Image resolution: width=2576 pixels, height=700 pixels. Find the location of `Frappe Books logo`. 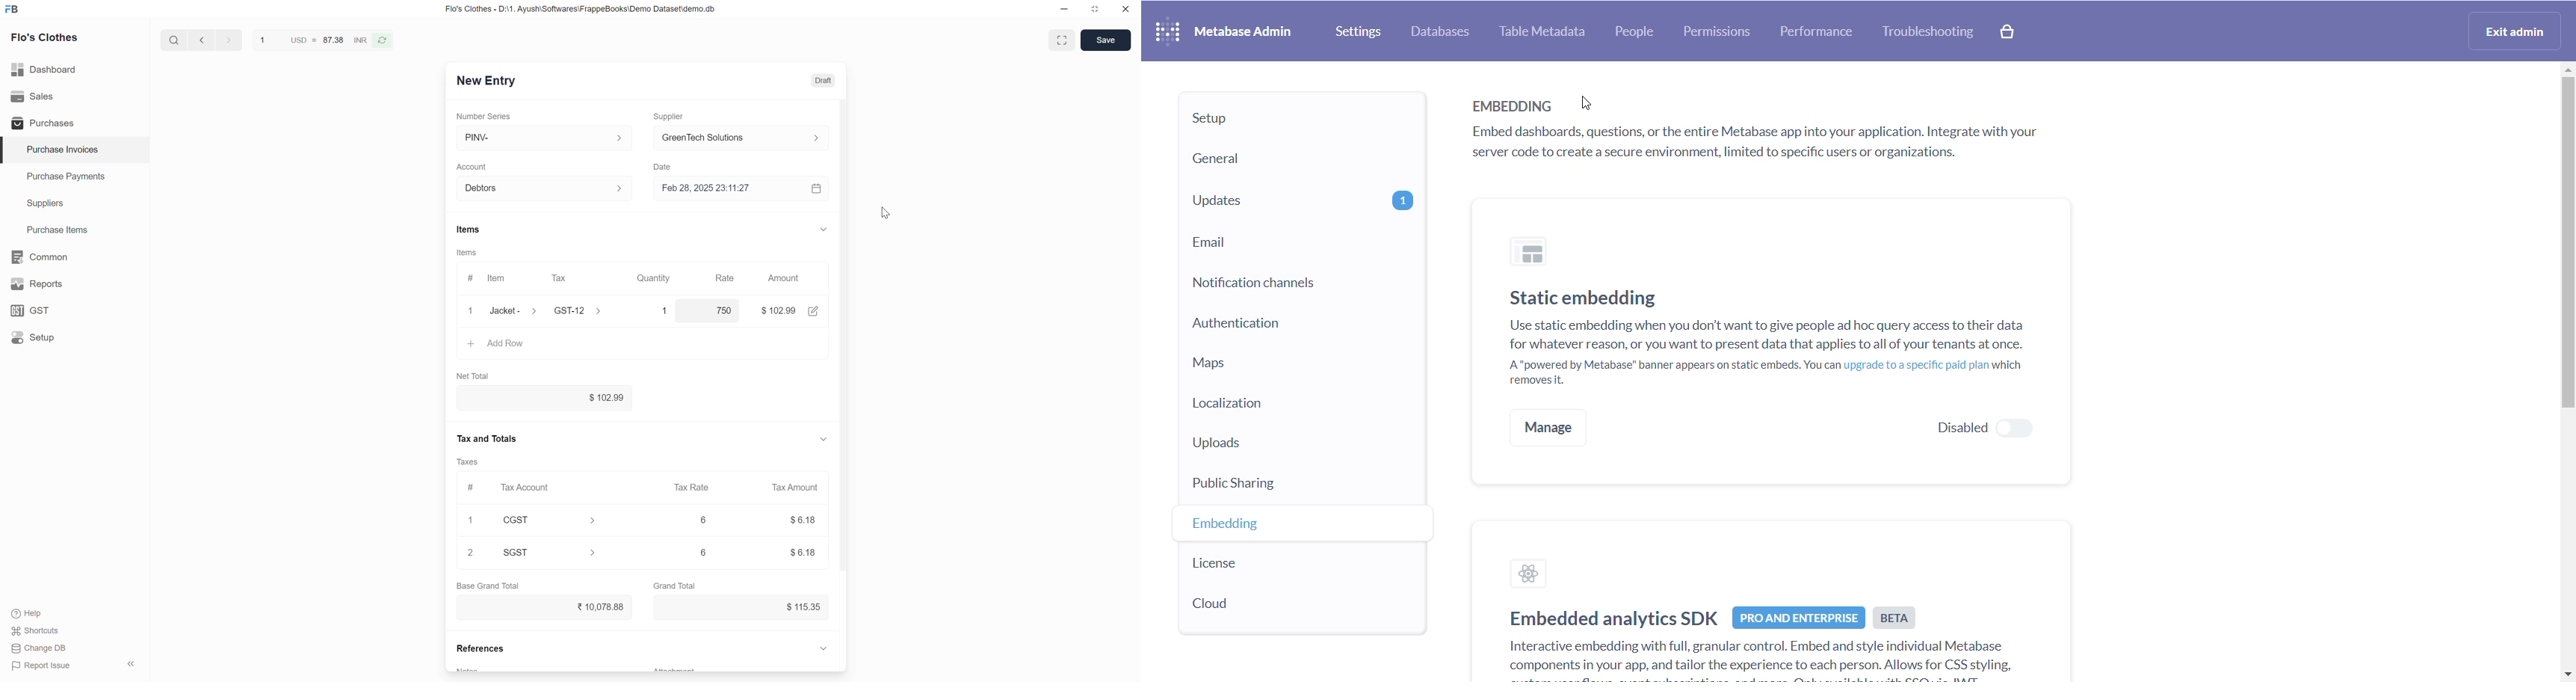

Frappe Books logo is located at coordinates (11, 9).